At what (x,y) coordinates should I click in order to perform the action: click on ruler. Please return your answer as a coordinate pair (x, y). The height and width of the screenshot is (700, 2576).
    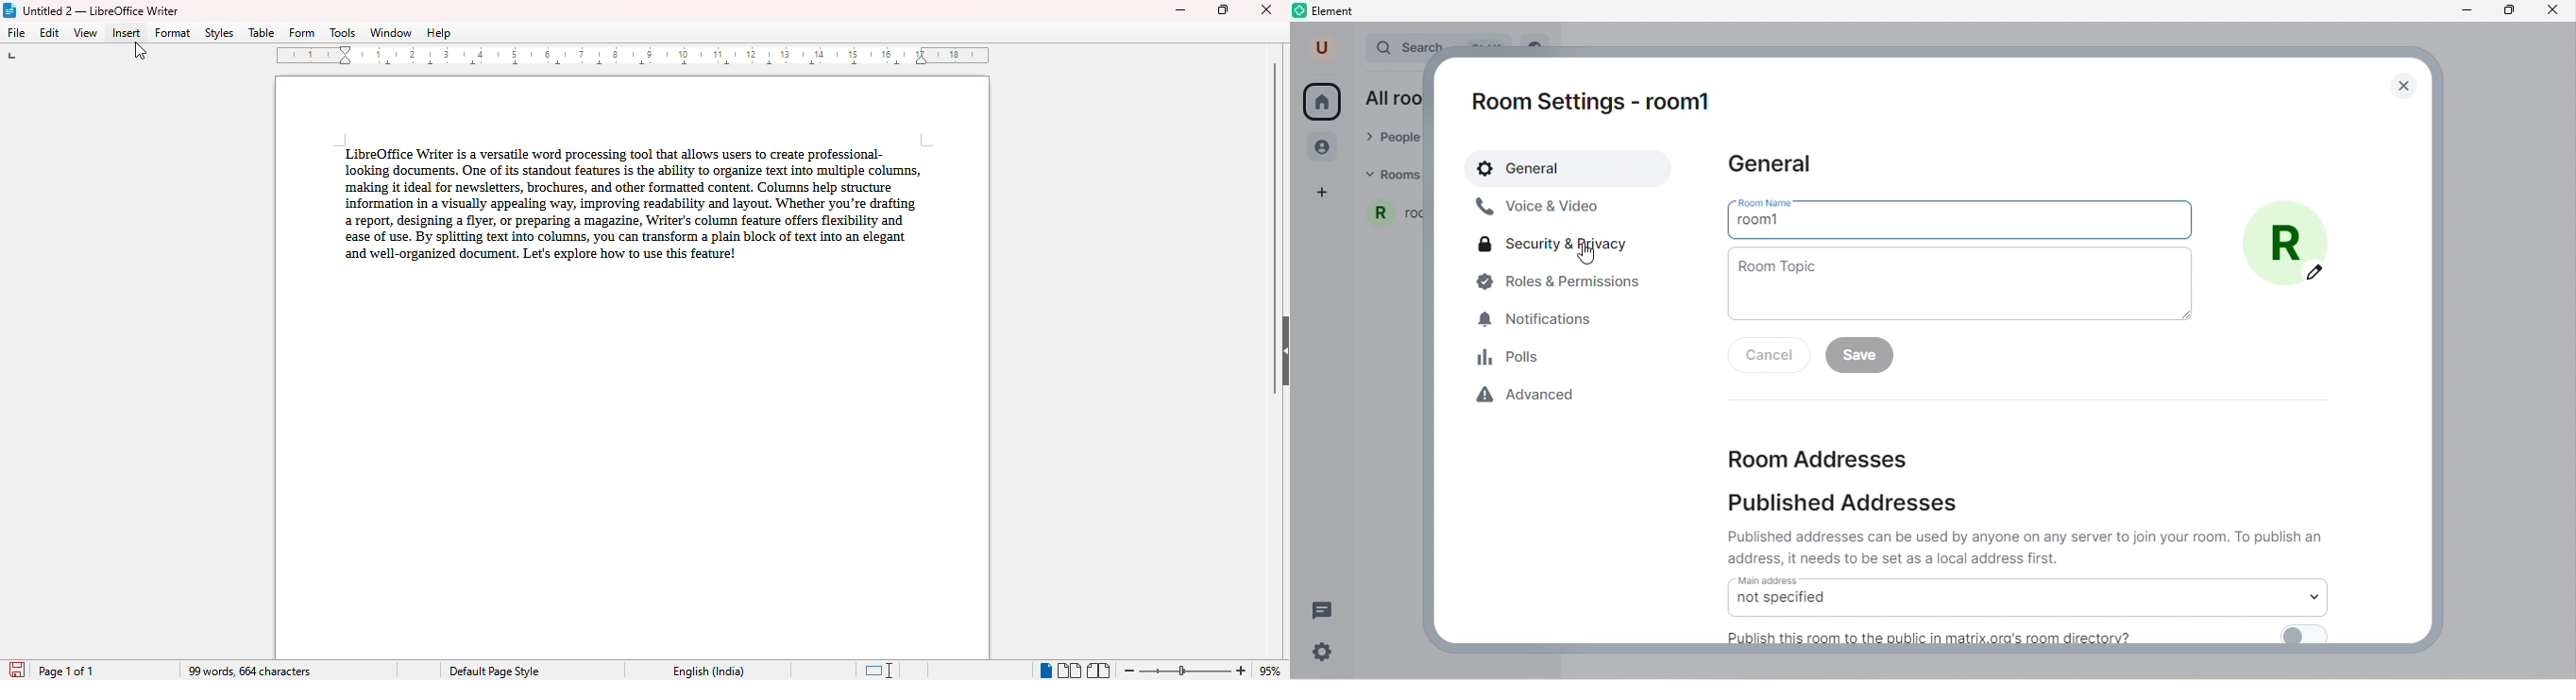
    Looking at the image, I should click on (636, 55).